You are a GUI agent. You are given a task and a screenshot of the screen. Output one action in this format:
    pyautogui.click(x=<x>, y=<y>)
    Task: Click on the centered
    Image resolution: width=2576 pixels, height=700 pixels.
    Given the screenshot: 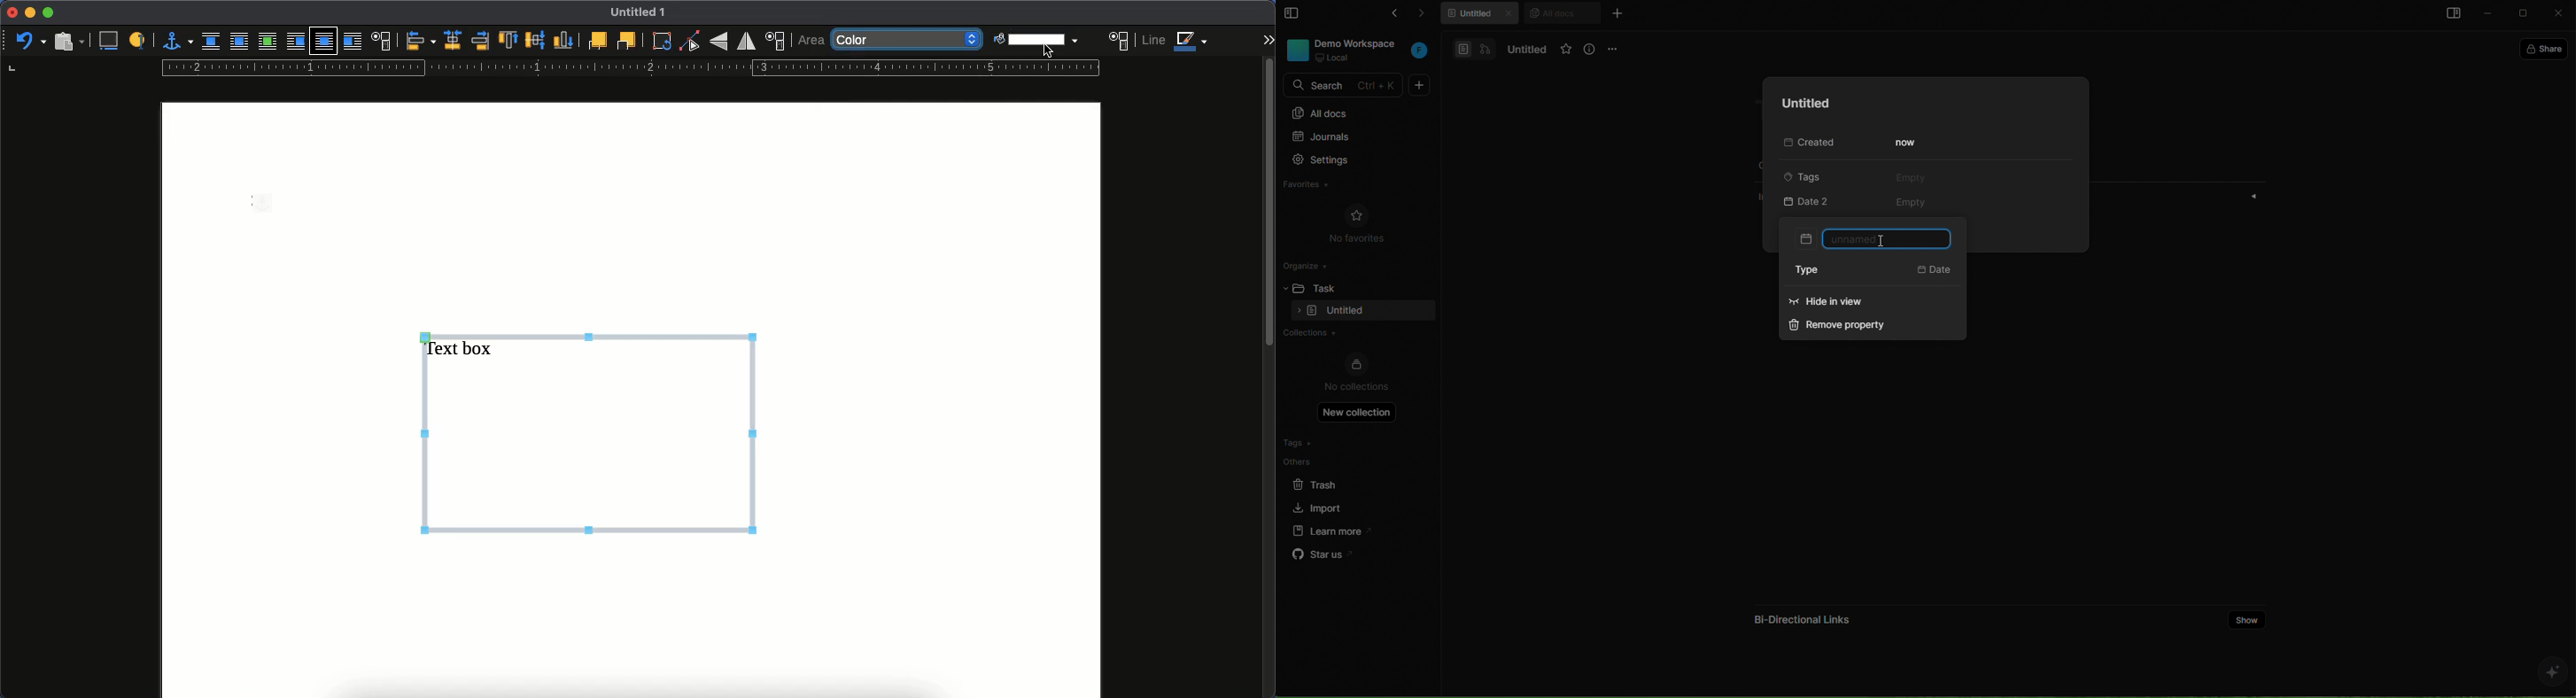 What is the action you would take?
    pyautogui.click(x=451, y=41)
    